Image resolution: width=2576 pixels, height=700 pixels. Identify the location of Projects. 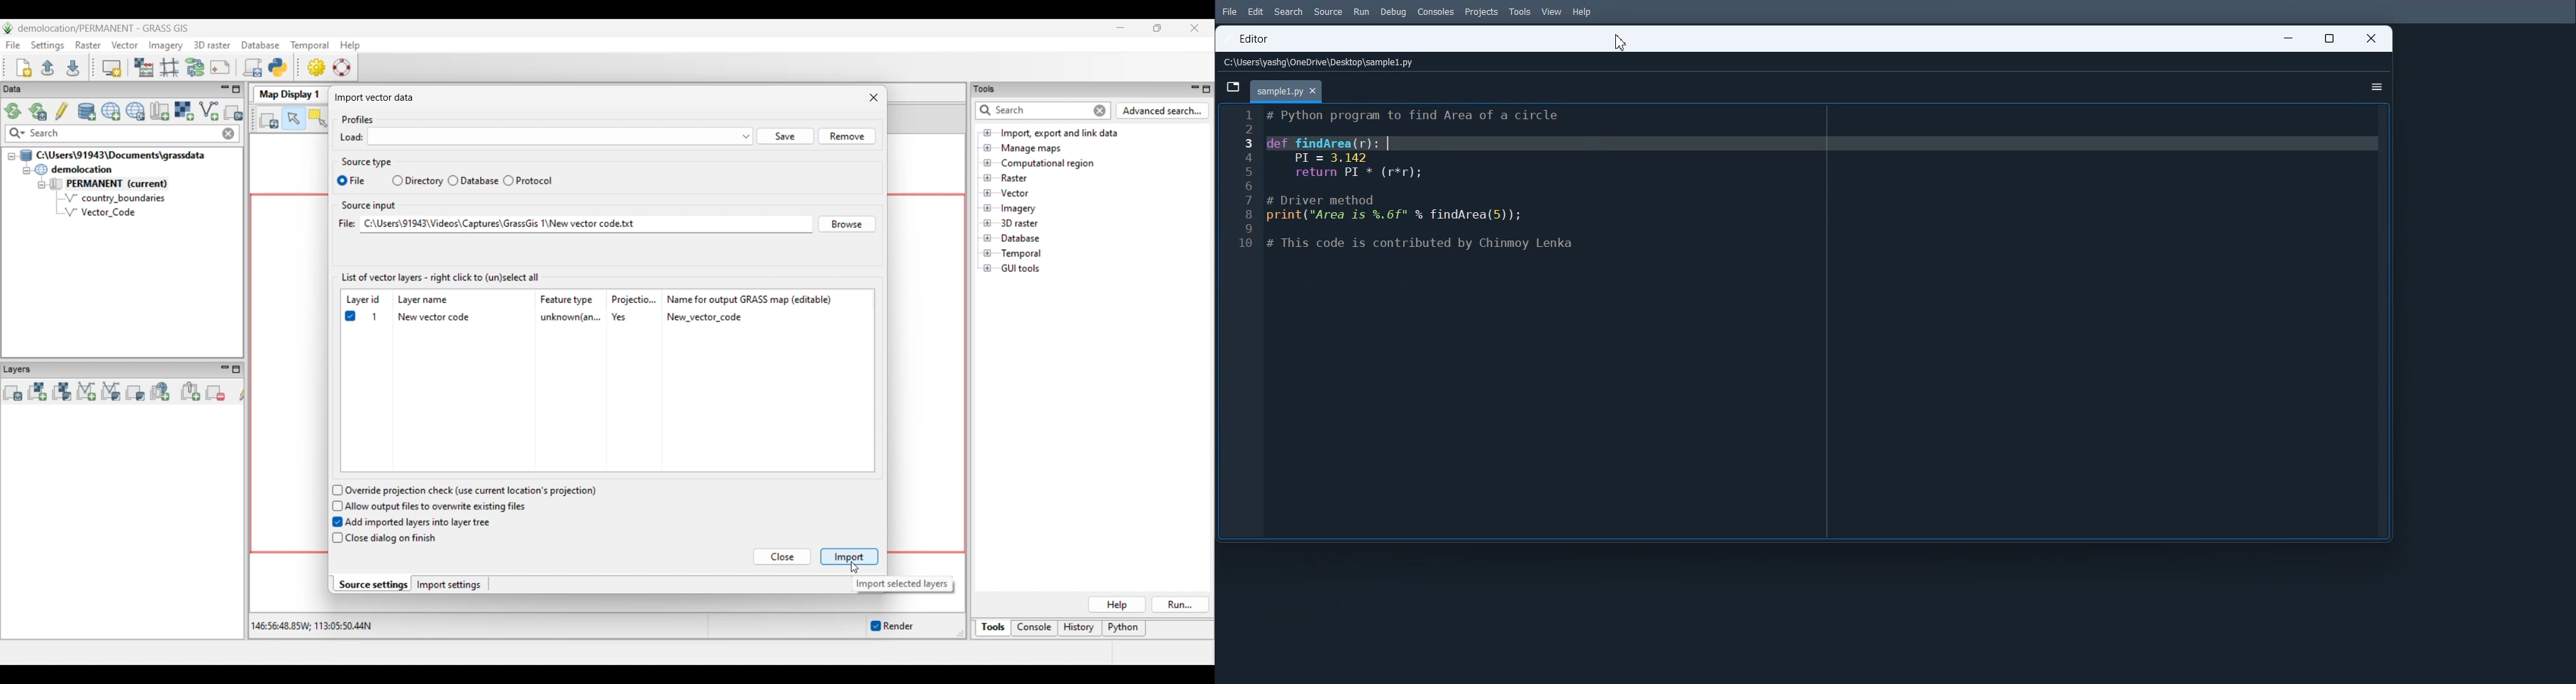
(1482, 13).